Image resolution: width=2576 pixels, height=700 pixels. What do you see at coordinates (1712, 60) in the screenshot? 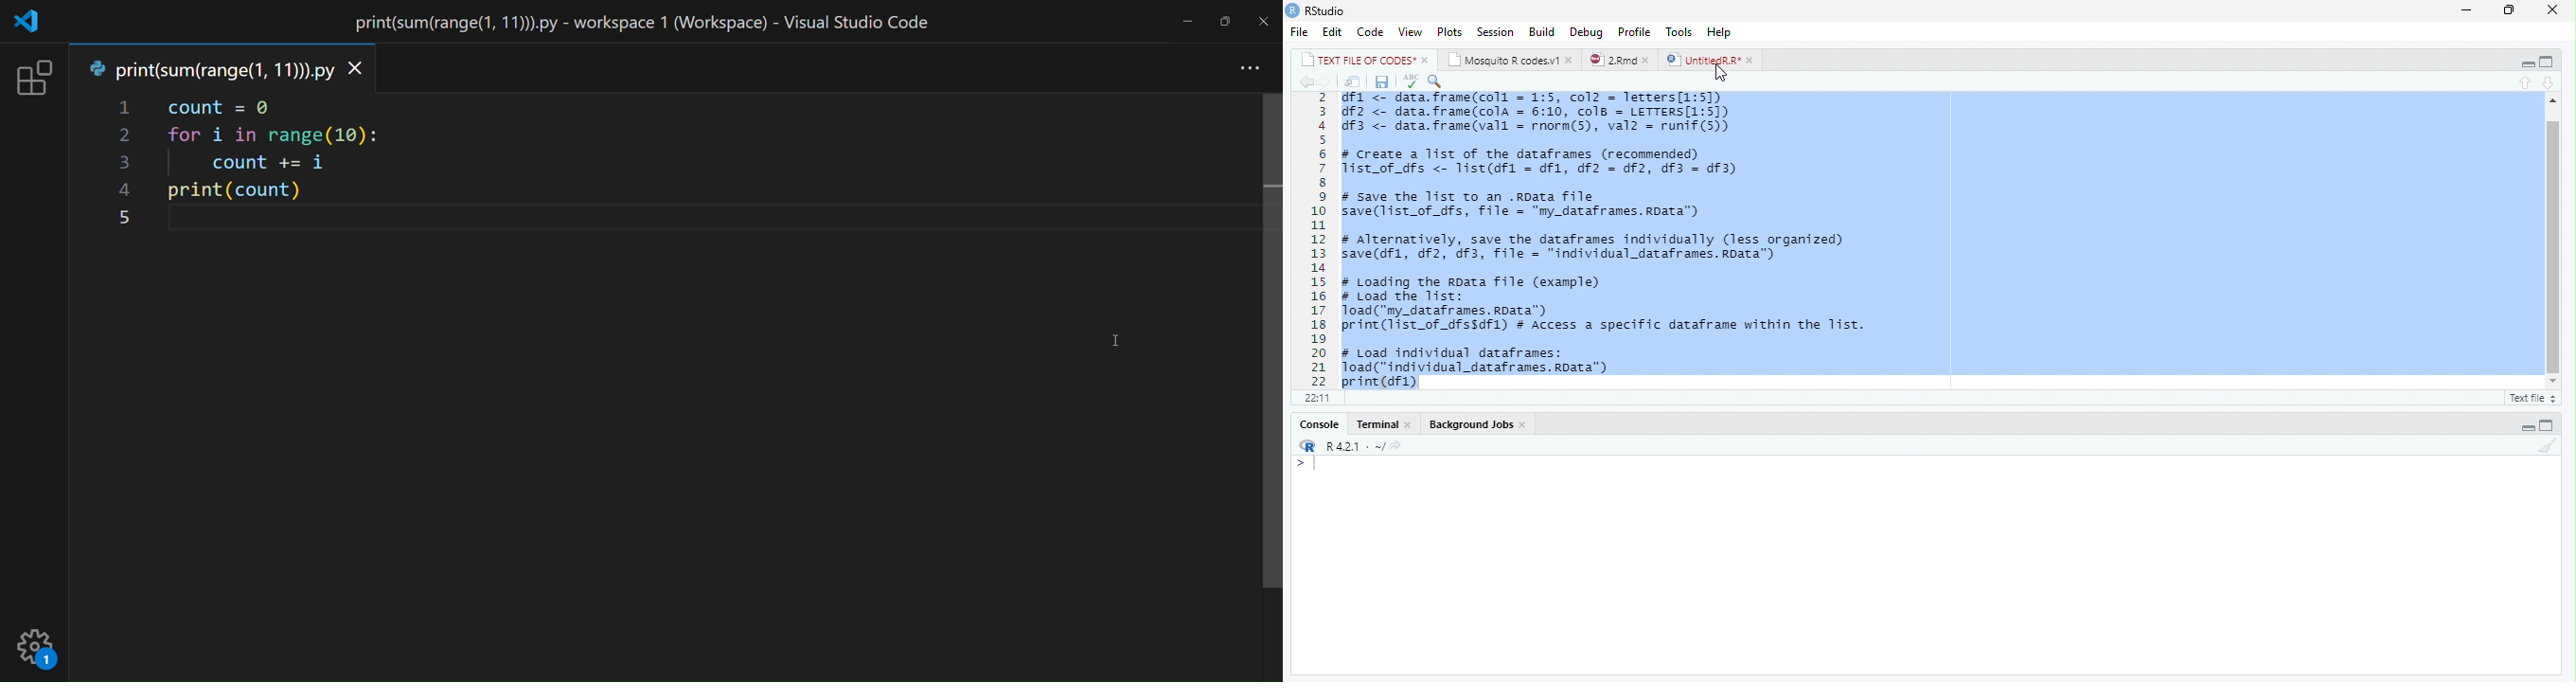
I see `UntitiedR.R` at bounding box center [1712, 60].